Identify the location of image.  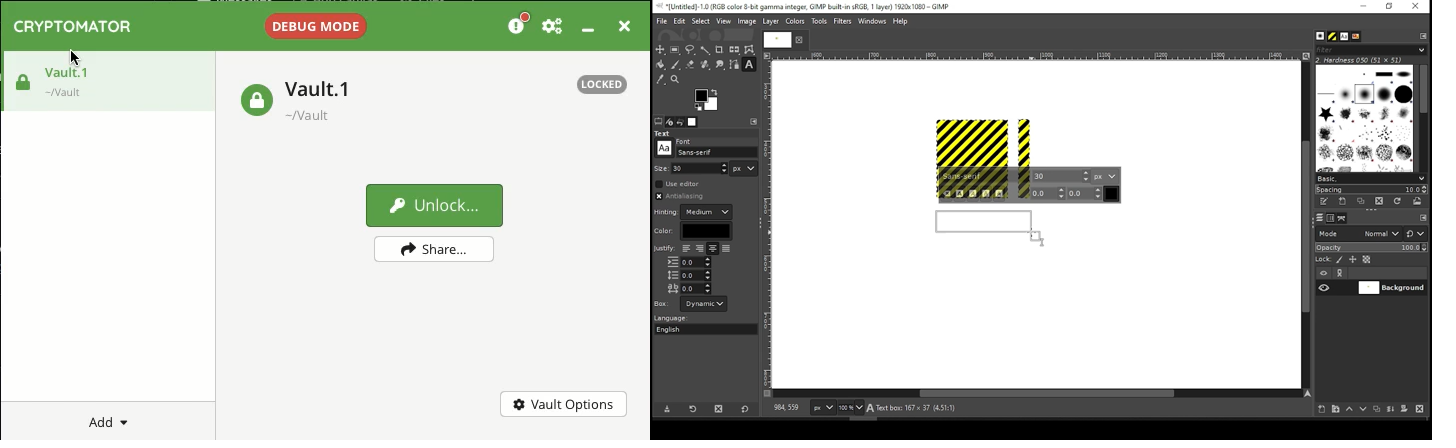
(746, 21).